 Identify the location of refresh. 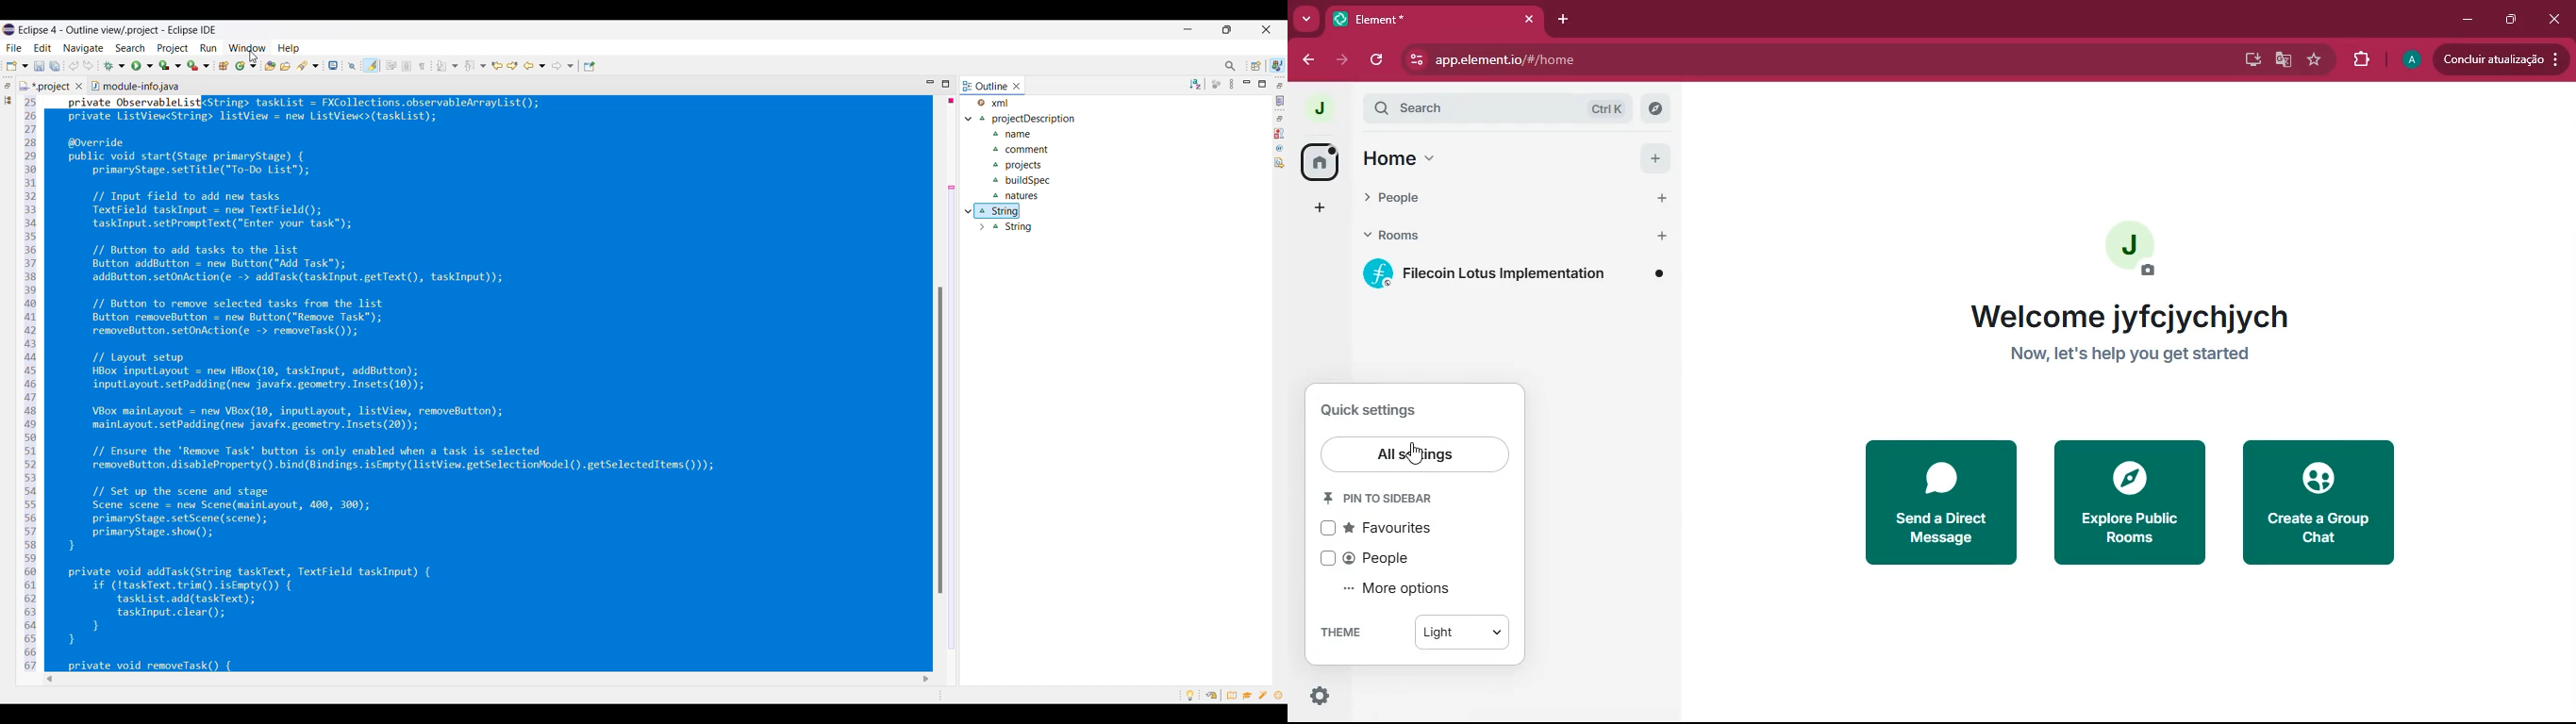
(1376, 61).